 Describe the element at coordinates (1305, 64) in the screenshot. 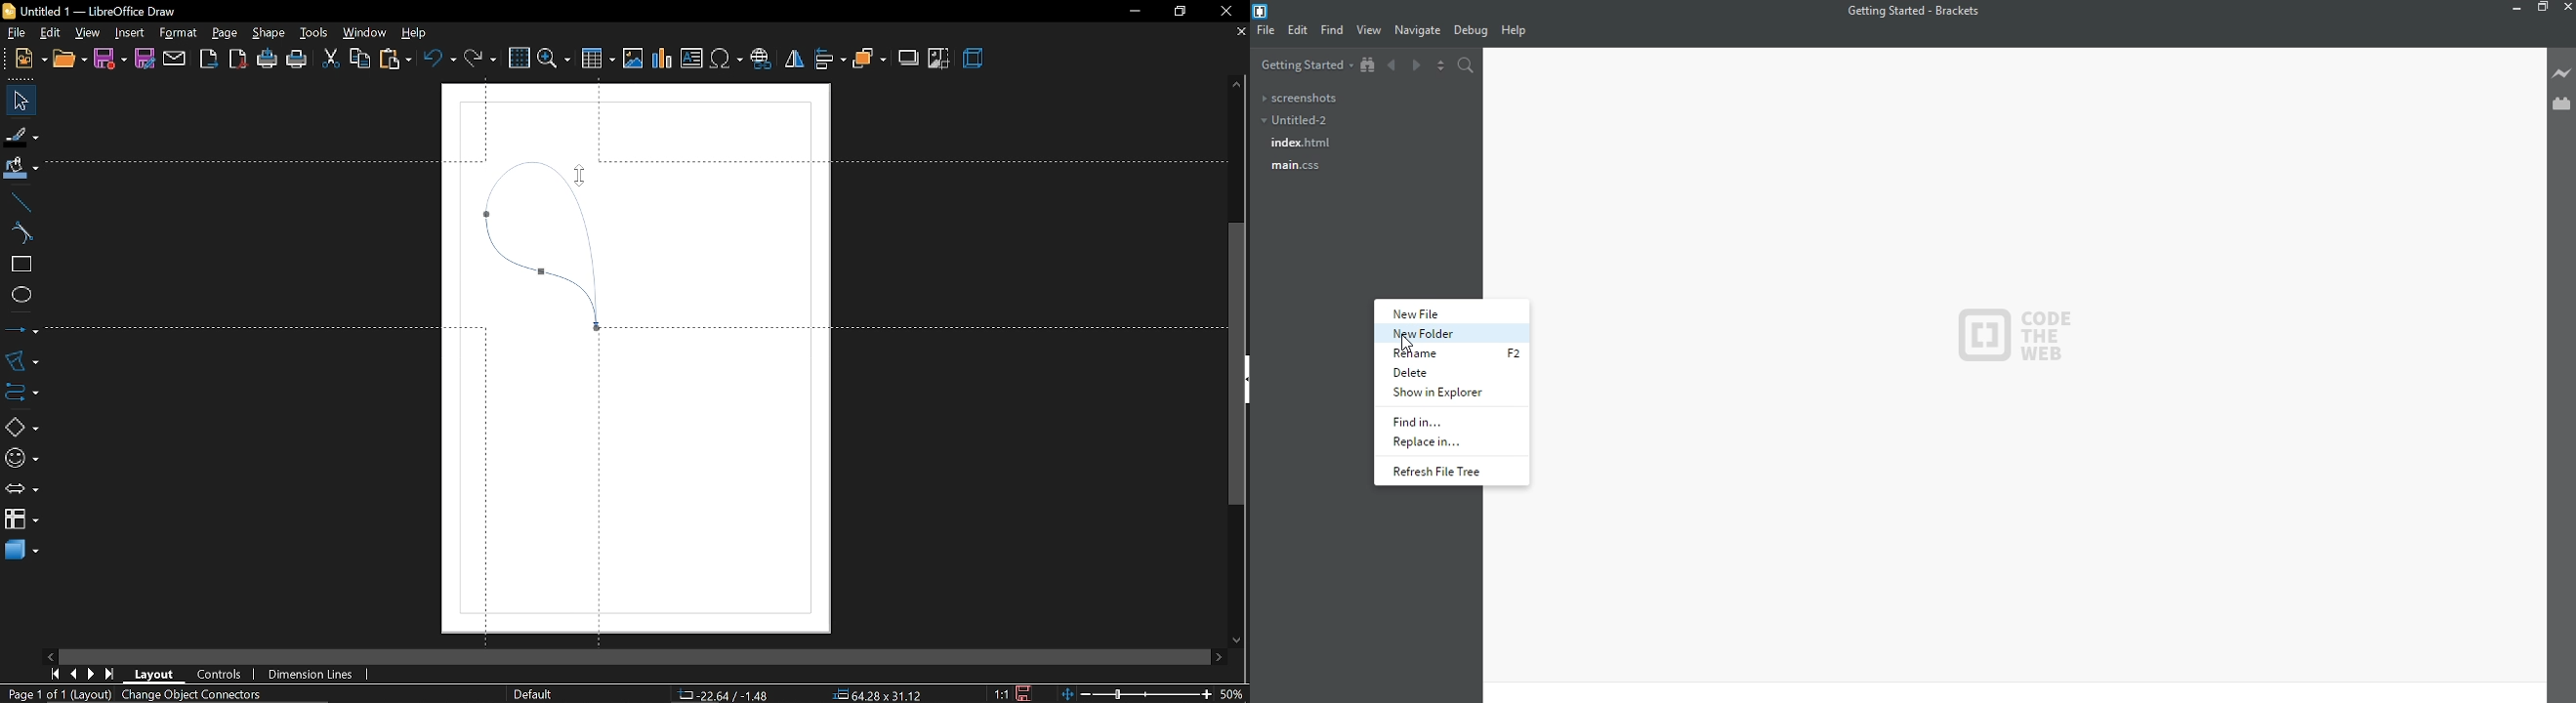

I see `getting started` at that location.